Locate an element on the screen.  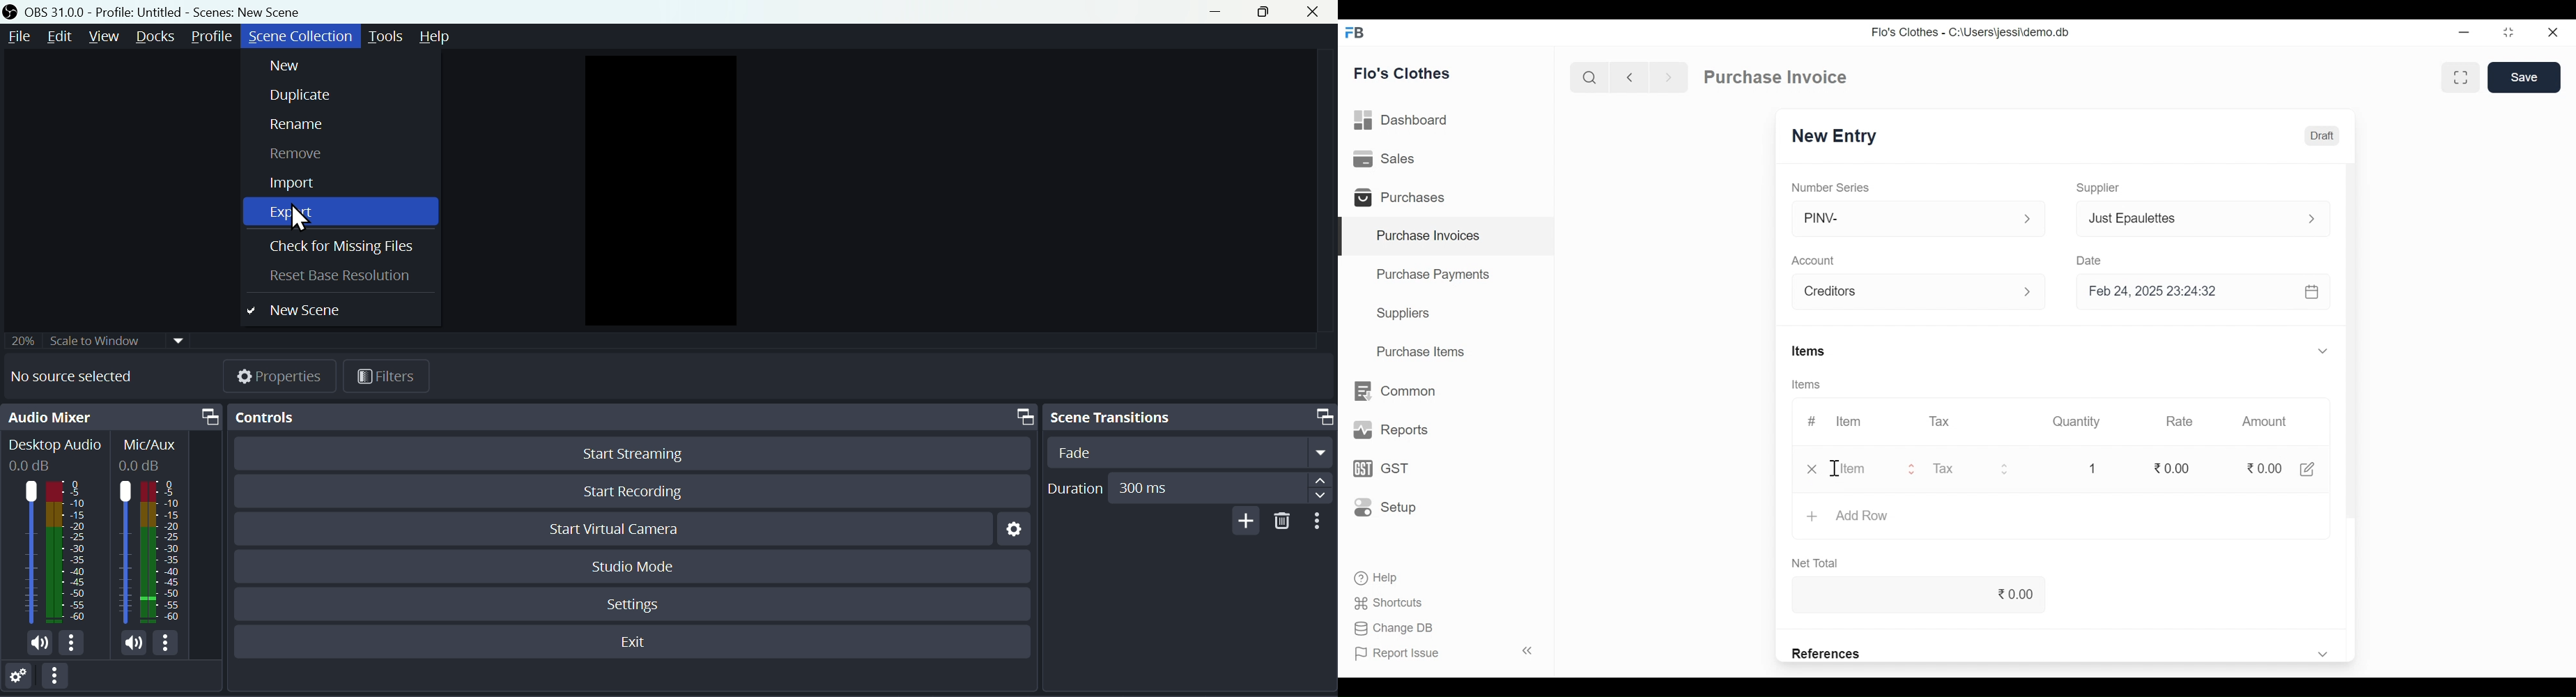
 is located at coordinates (16, 37).